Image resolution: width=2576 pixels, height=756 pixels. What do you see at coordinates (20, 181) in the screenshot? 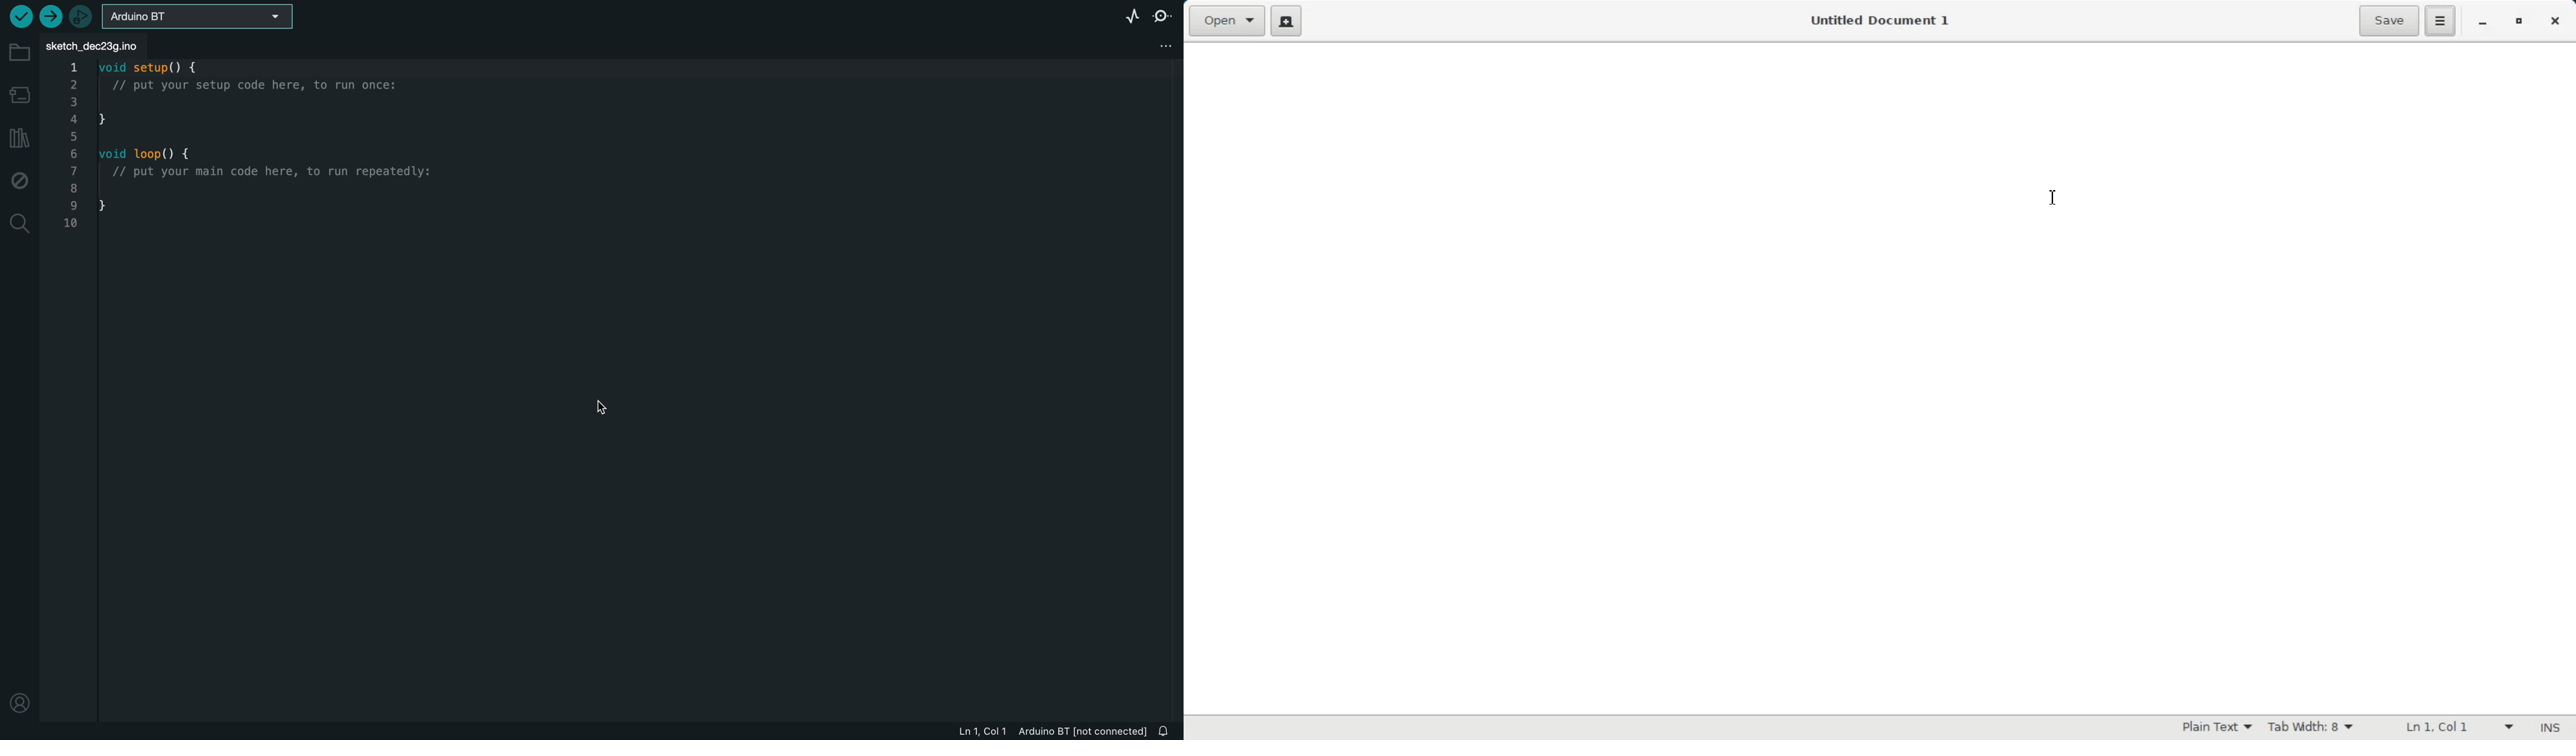
I see `debug` at bounding box center [20, 181].